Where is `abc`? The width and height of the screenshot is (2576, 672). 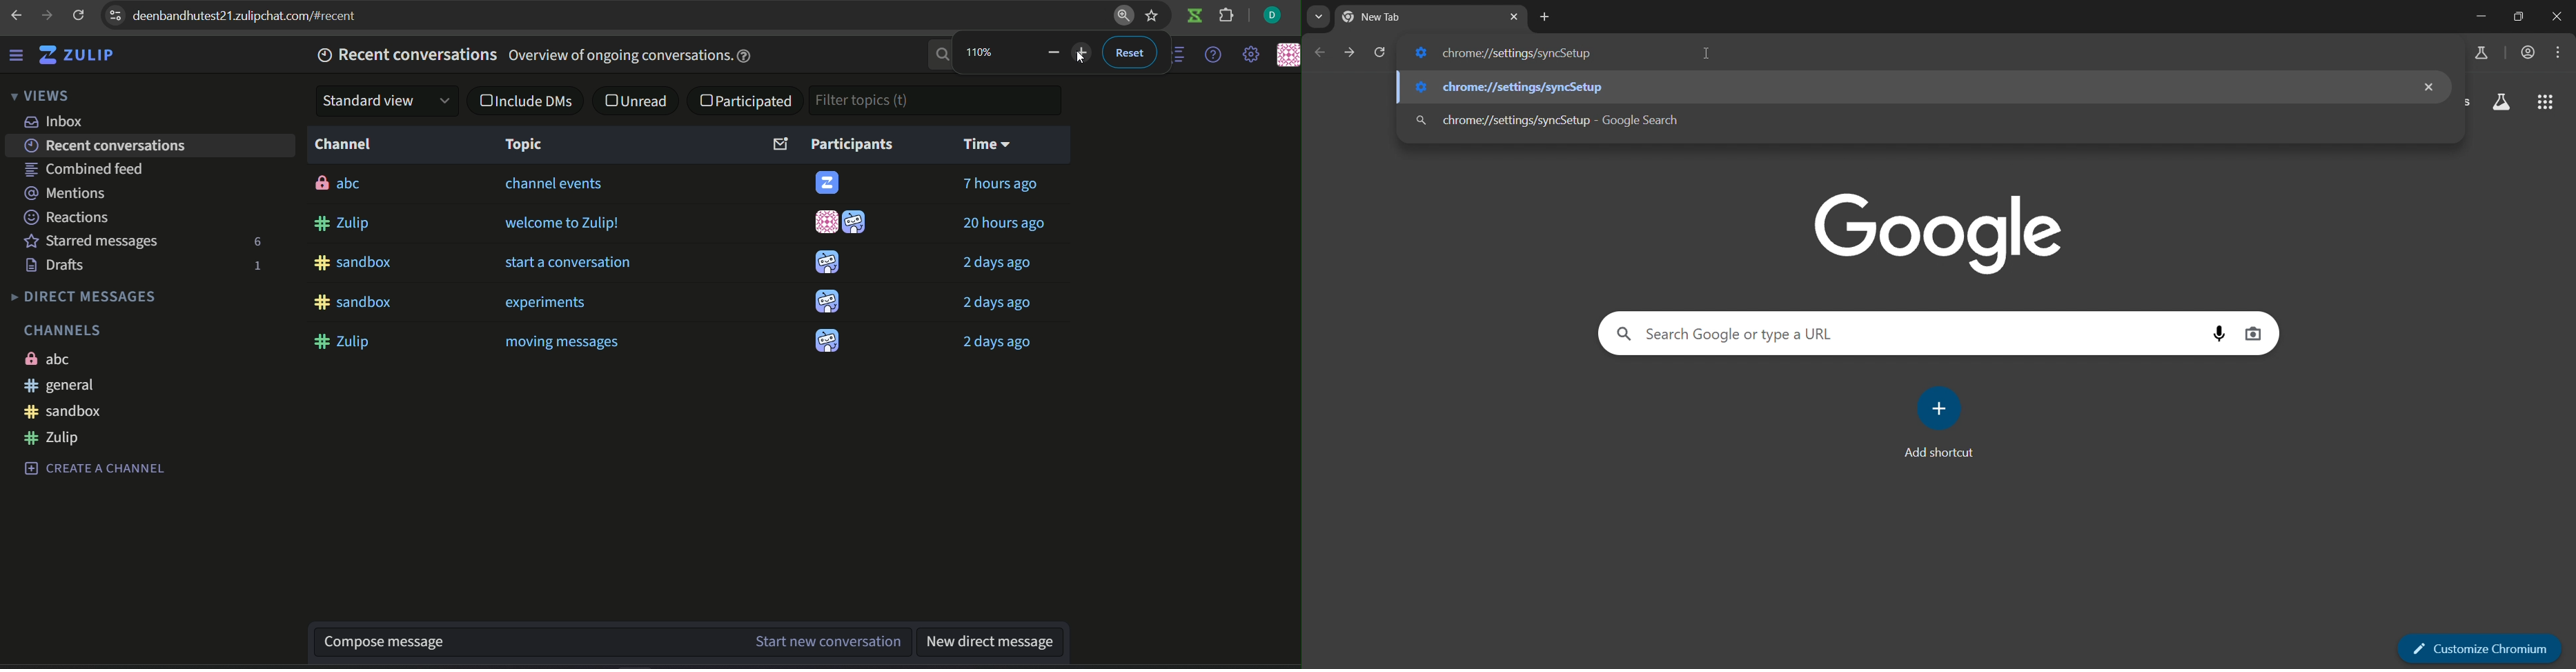 abc is located at coordinates (340, 183).